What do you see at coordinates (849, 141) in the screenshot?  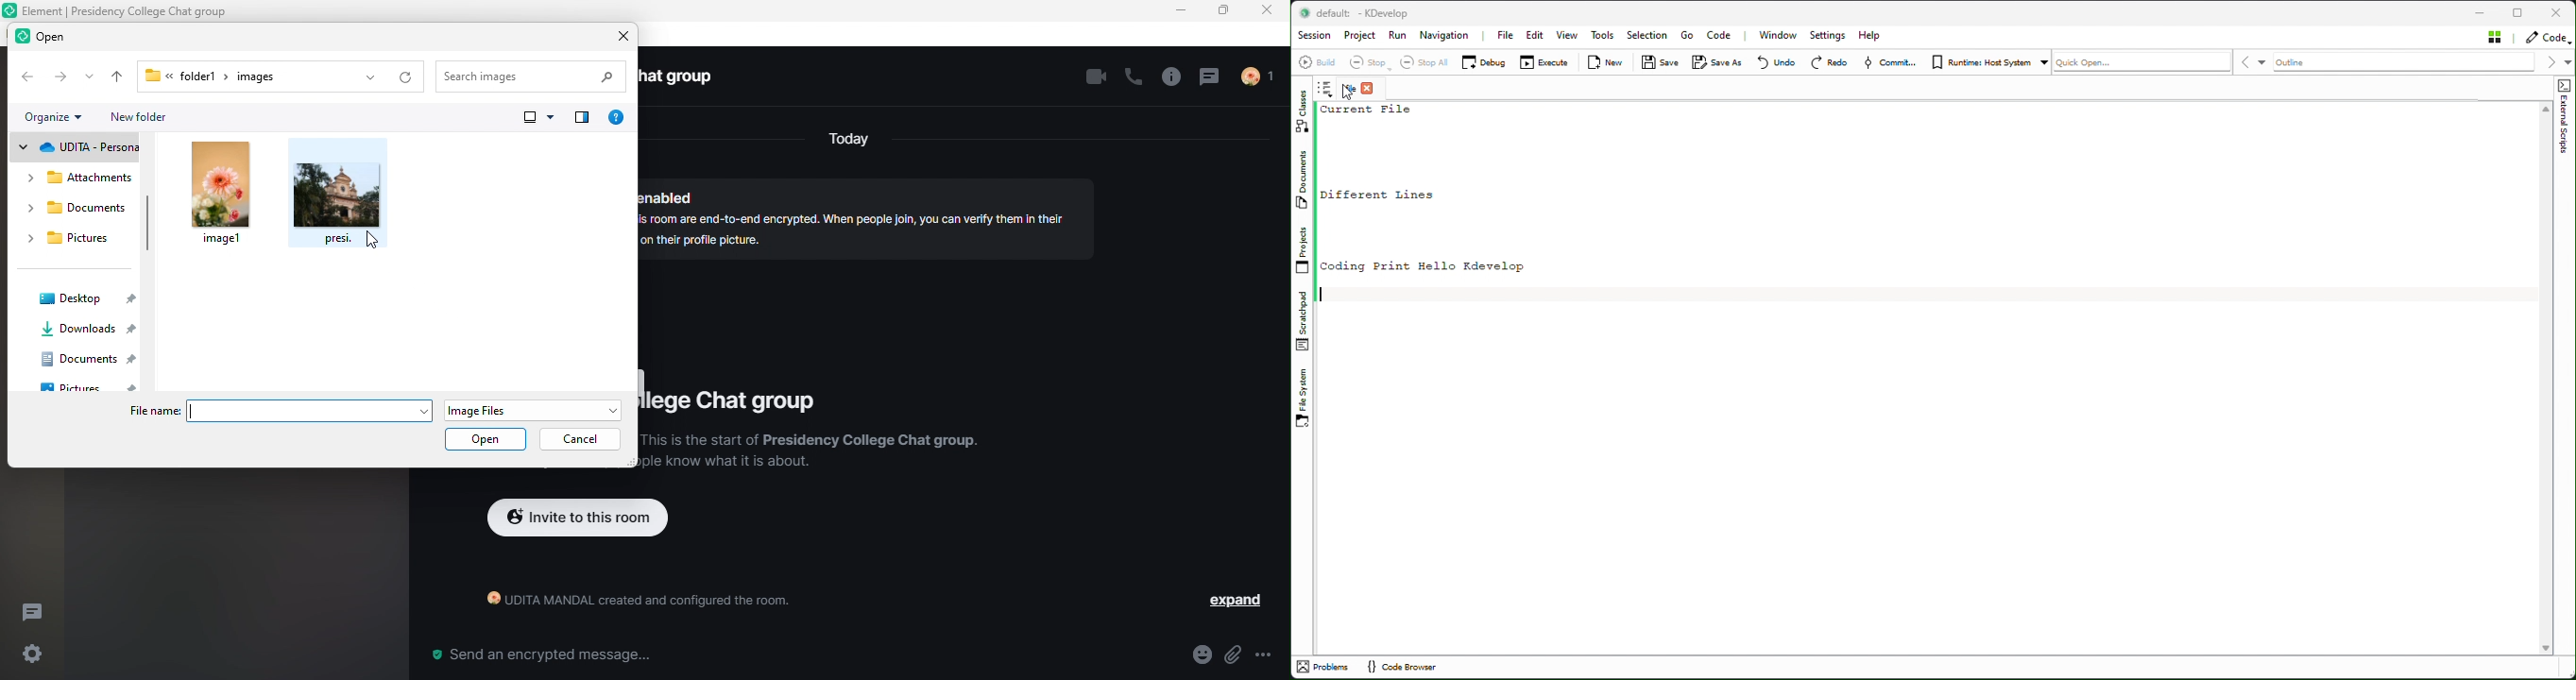 I see `today` at bounding box center [849, 141].